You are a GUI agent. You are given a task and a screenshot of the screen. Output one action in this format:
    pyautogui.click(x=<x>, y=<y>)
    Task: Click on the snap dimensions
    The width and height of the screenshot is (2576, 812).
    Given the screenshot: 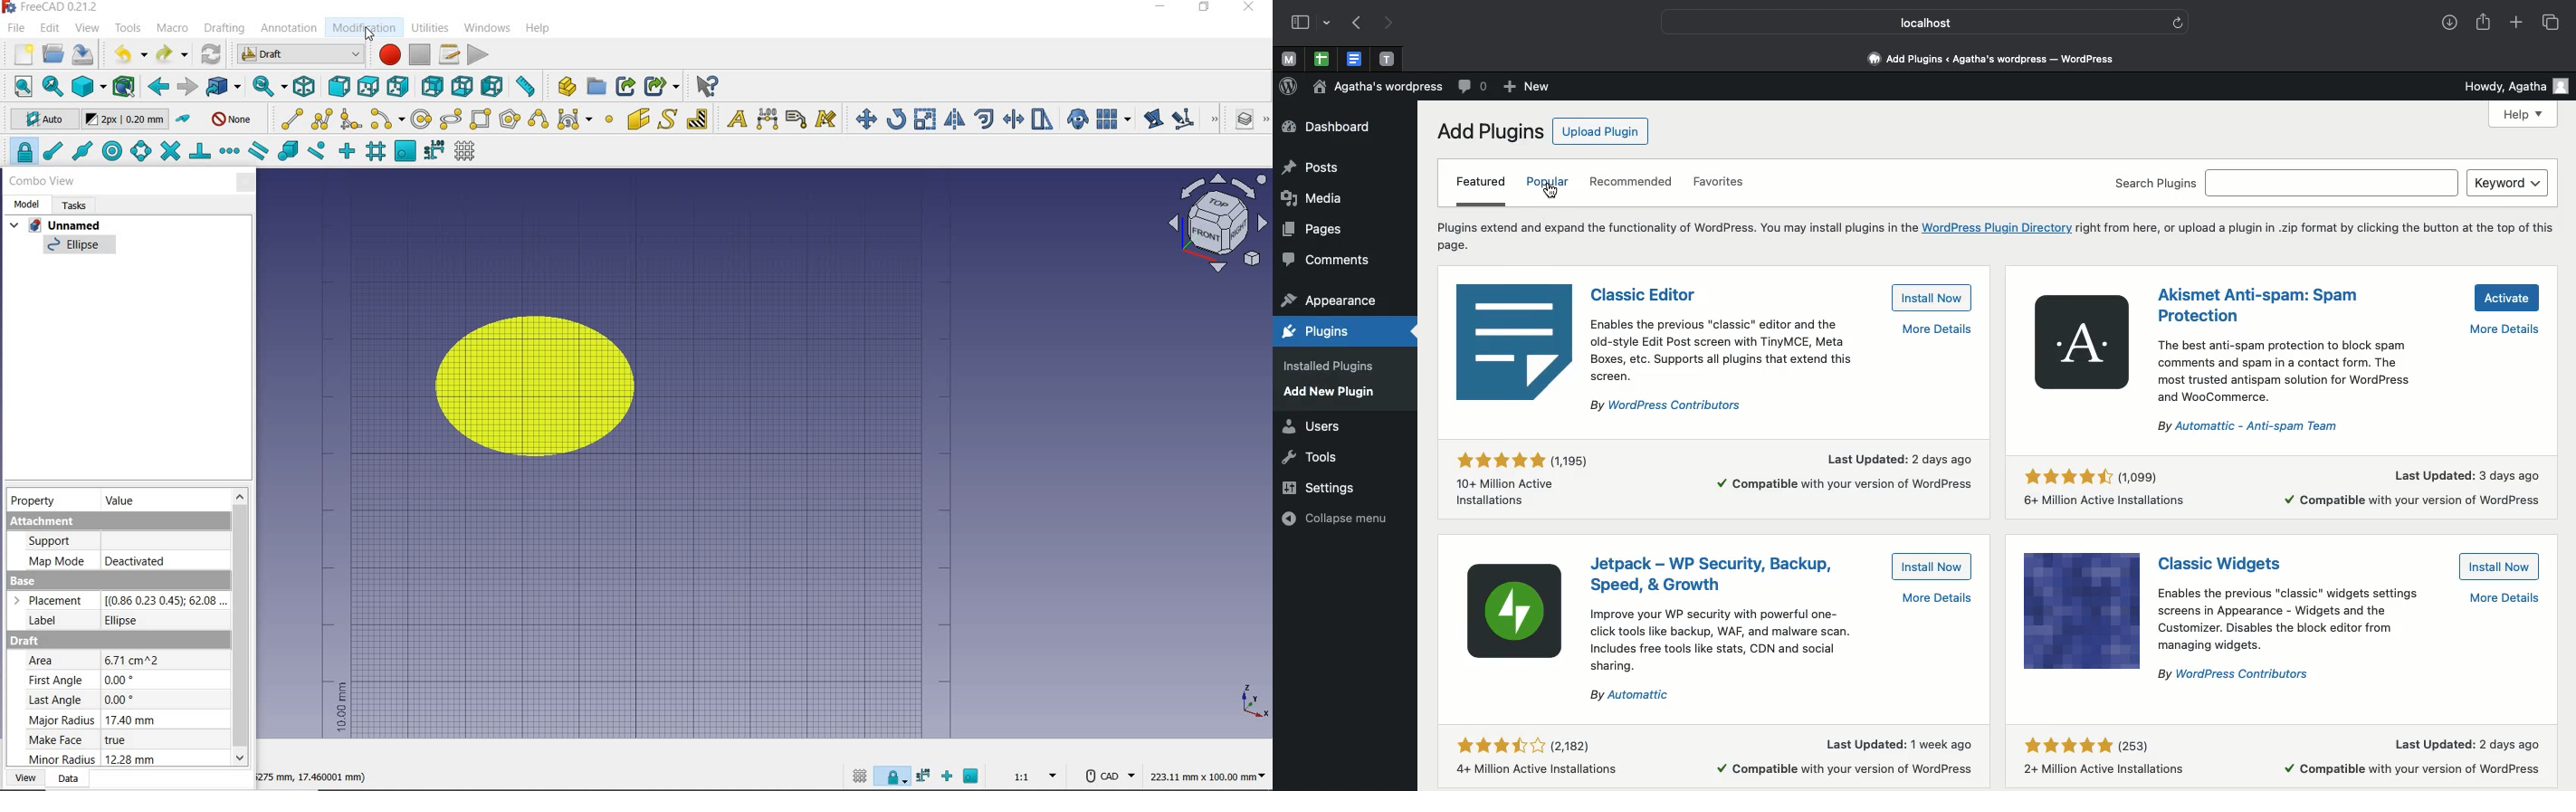 What is the action you would take?
    pyautogui.click(x=434, y=152)
    